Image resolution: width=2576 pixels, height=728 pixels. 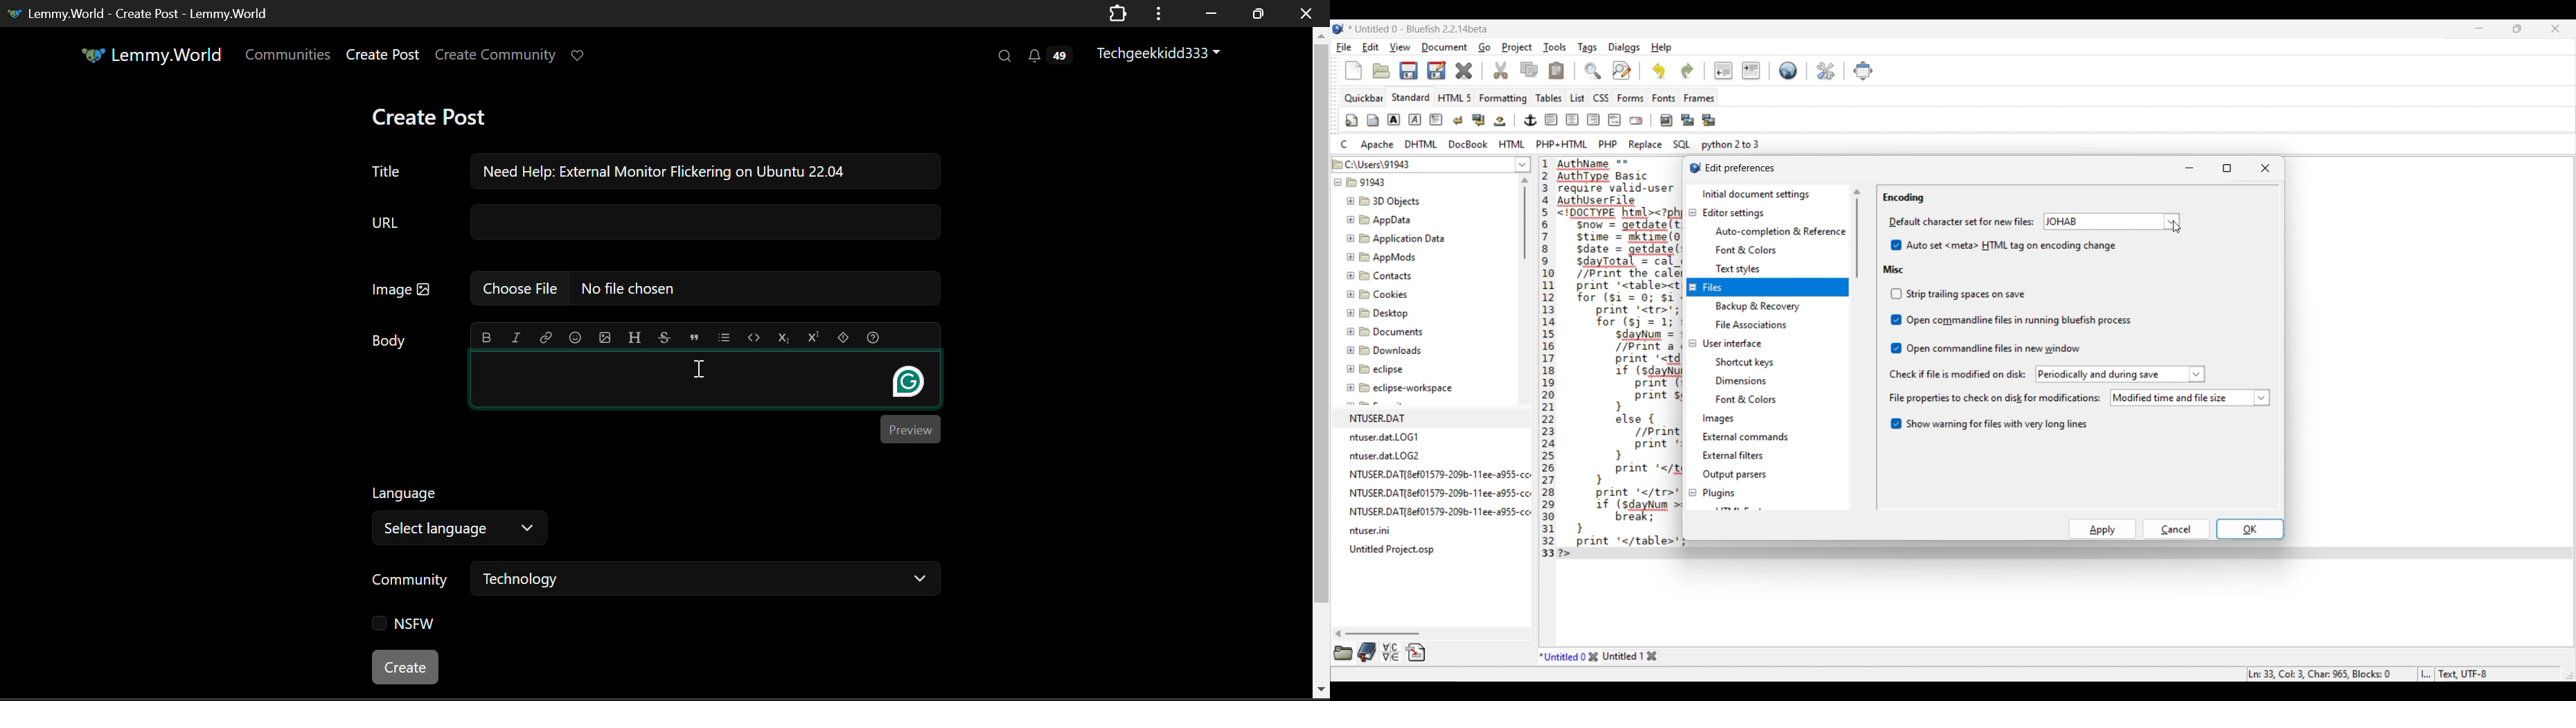 What do you see at coordinates (1353, 70) in the screenshot?
I see `New` at bounding box center [1353, 70].